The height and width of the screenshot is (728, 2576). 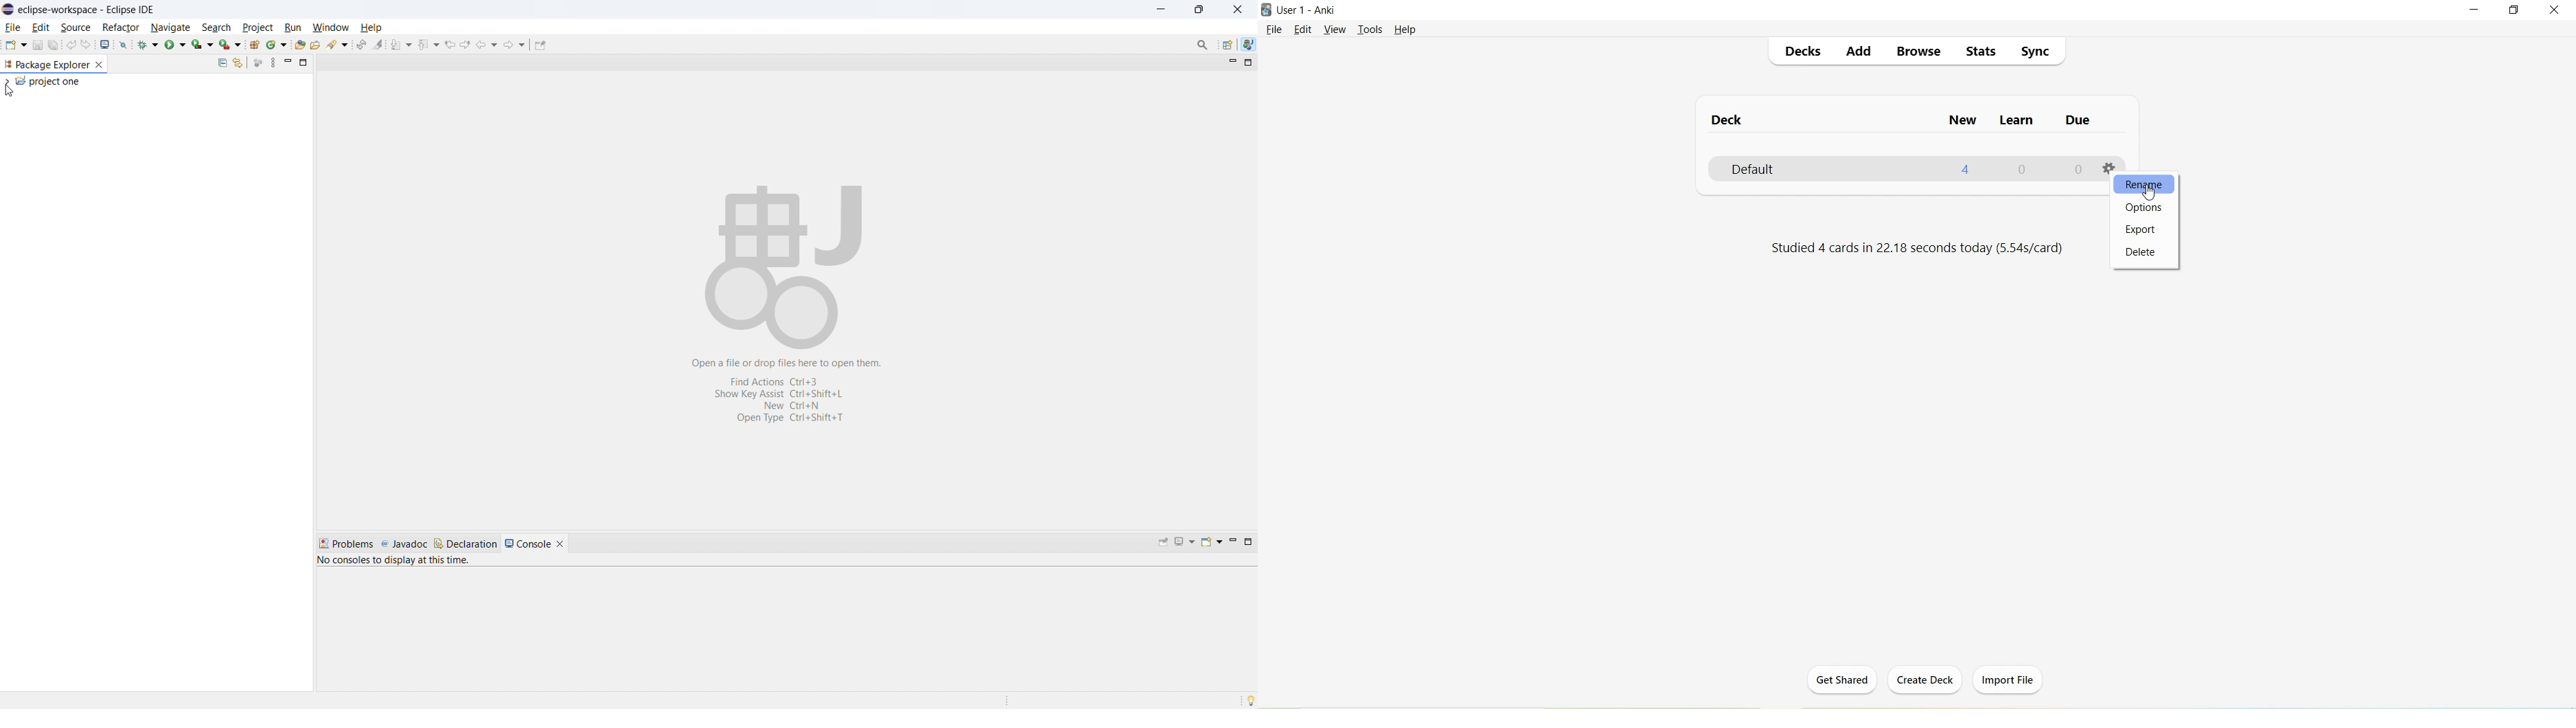 I want to click on view menu, so click(x=274, y=62).